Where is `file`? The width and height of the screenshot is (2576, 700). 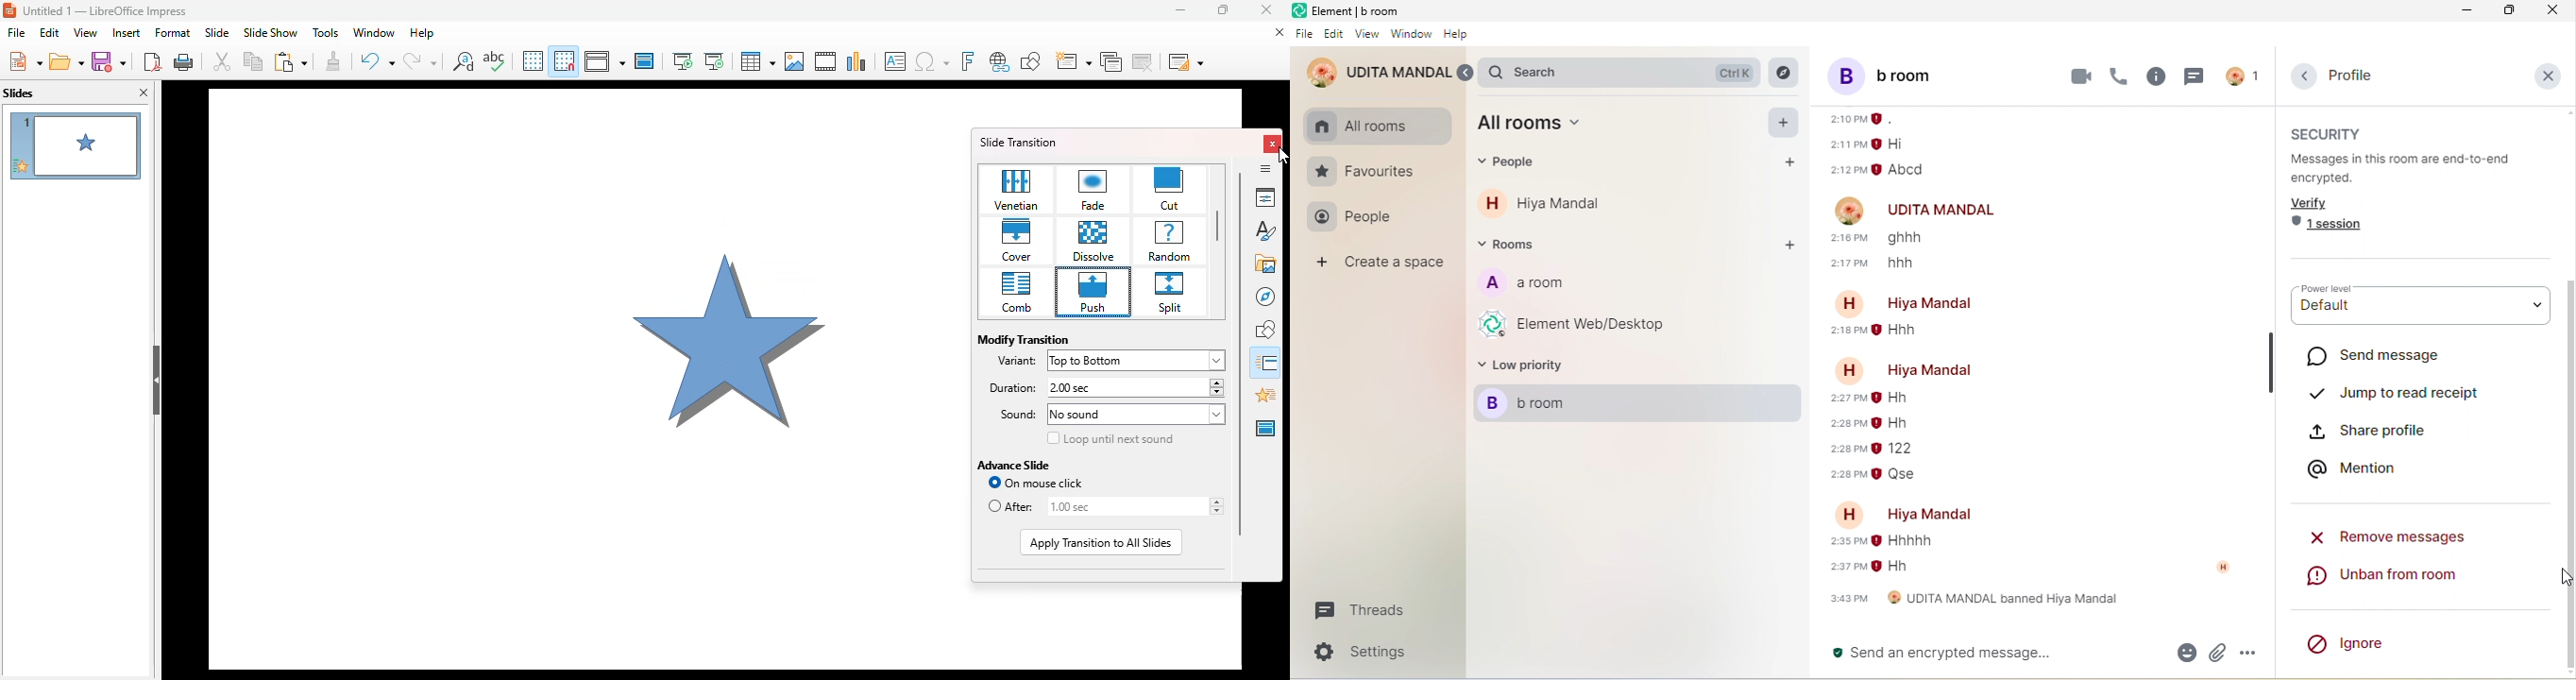
file is located at coordinates (17, 32).